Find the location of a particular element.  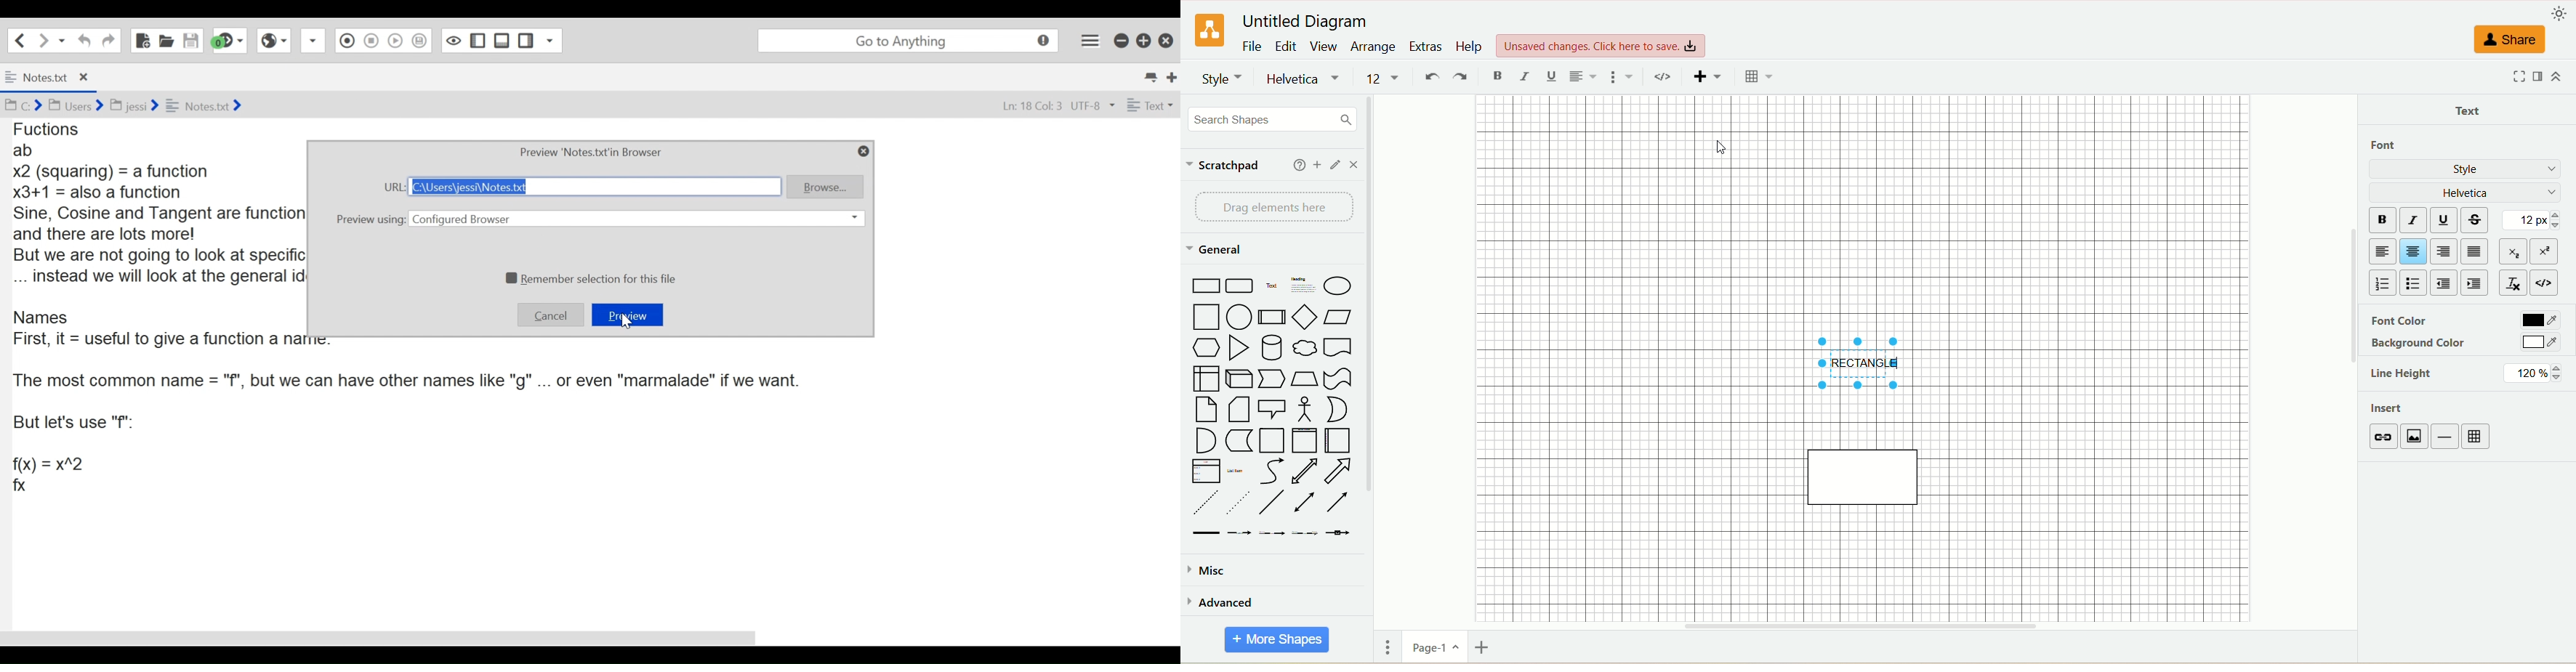

bidirectional connector is located at coordinates (1307, 502).